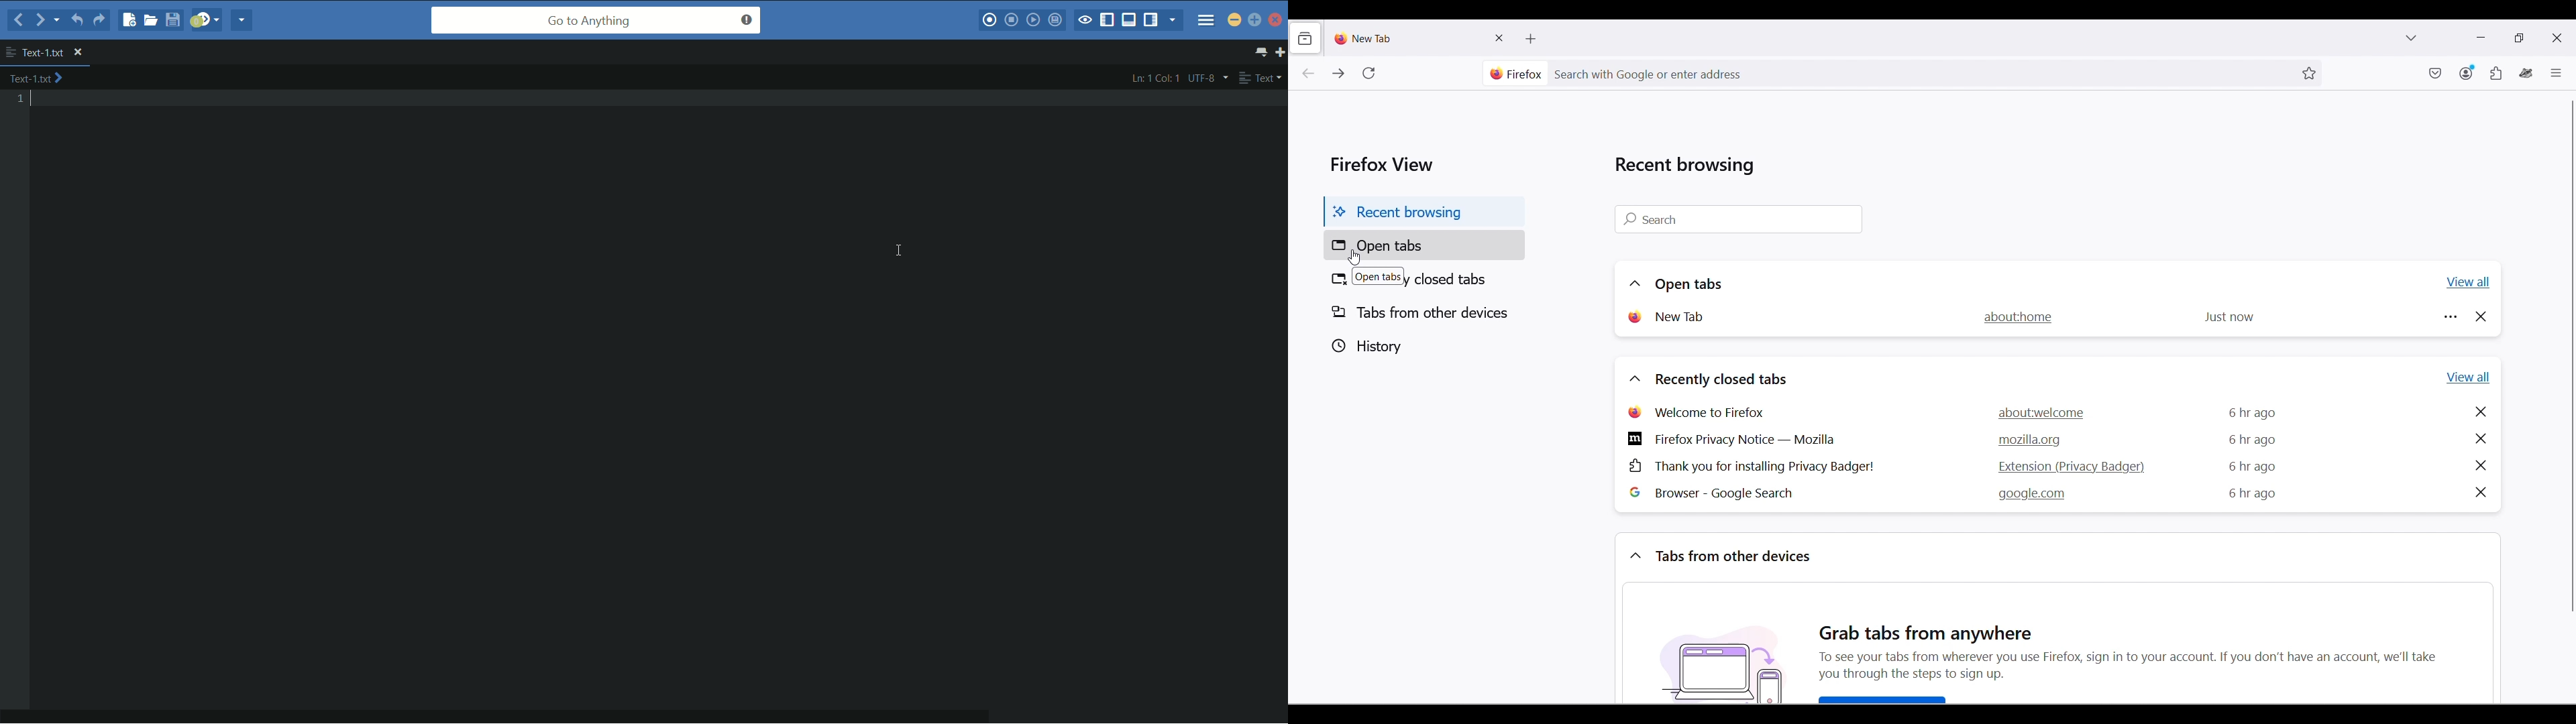 This screenshot has height=728, width=2576. I want to click on Minimize, so click(2481, 38).